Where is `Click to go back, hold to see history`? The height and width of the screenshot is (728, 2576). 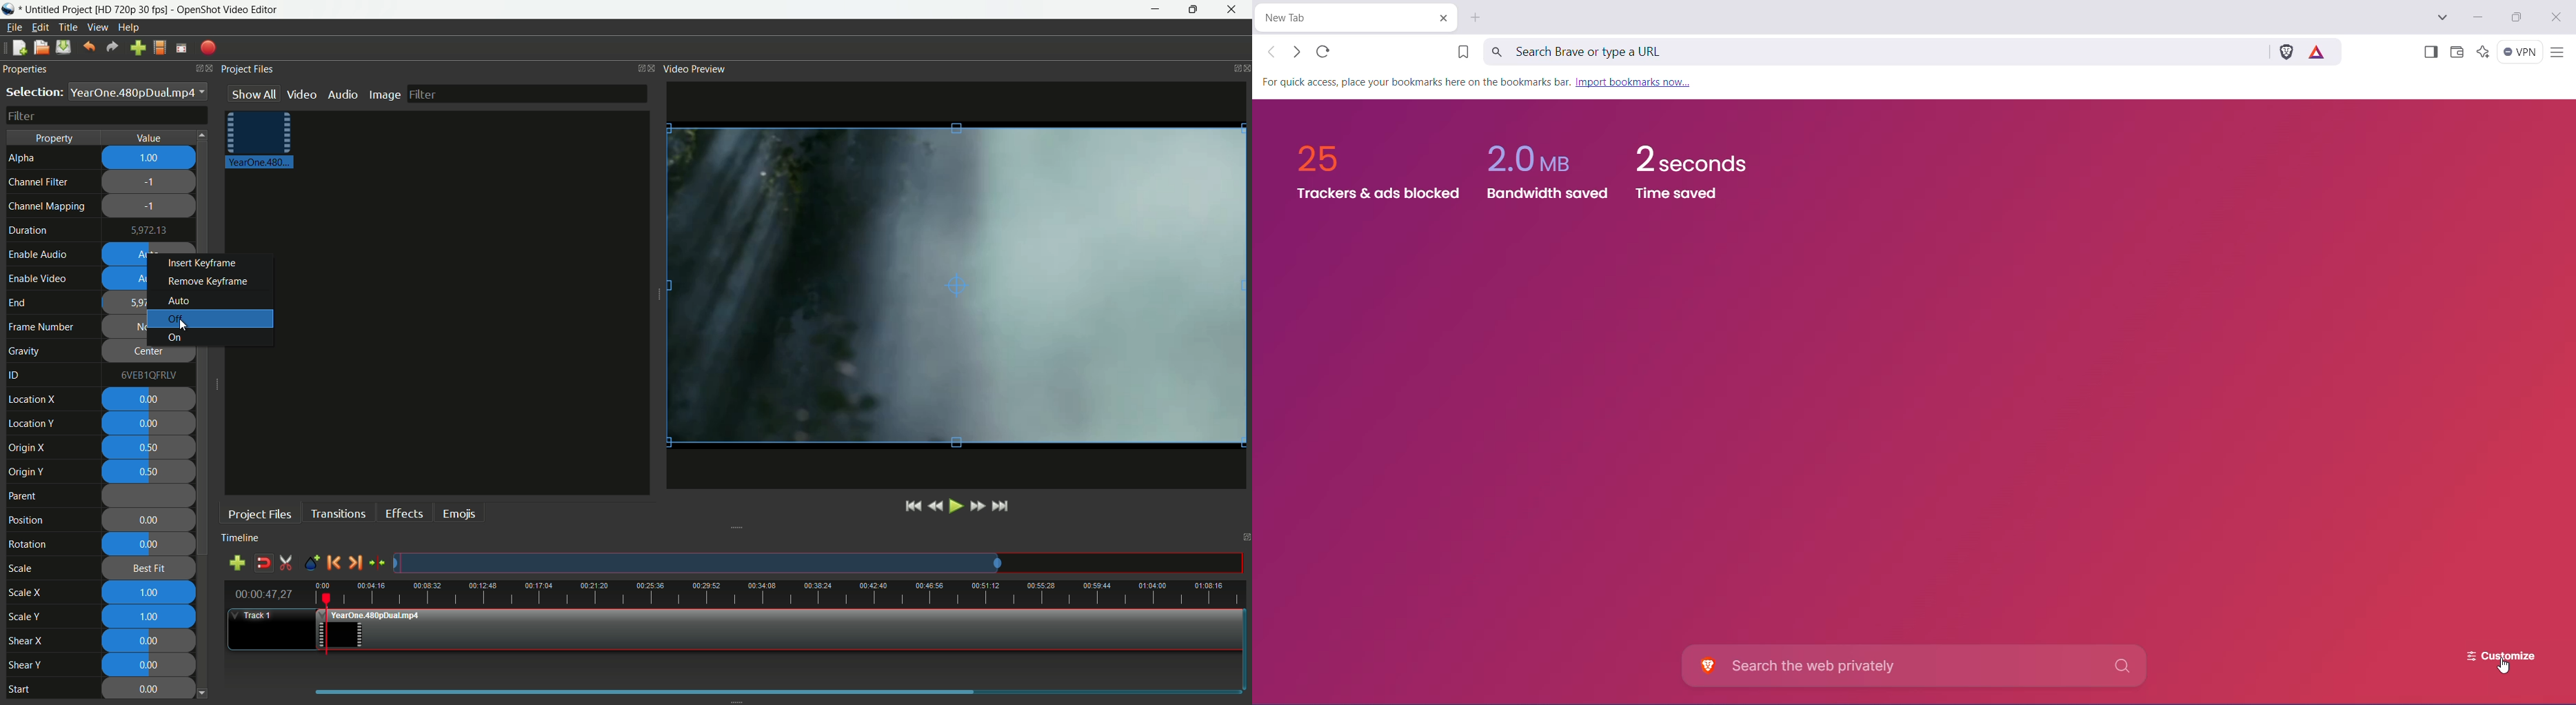 Click to go back, hold to see history is located at coordinates (1272, 52).